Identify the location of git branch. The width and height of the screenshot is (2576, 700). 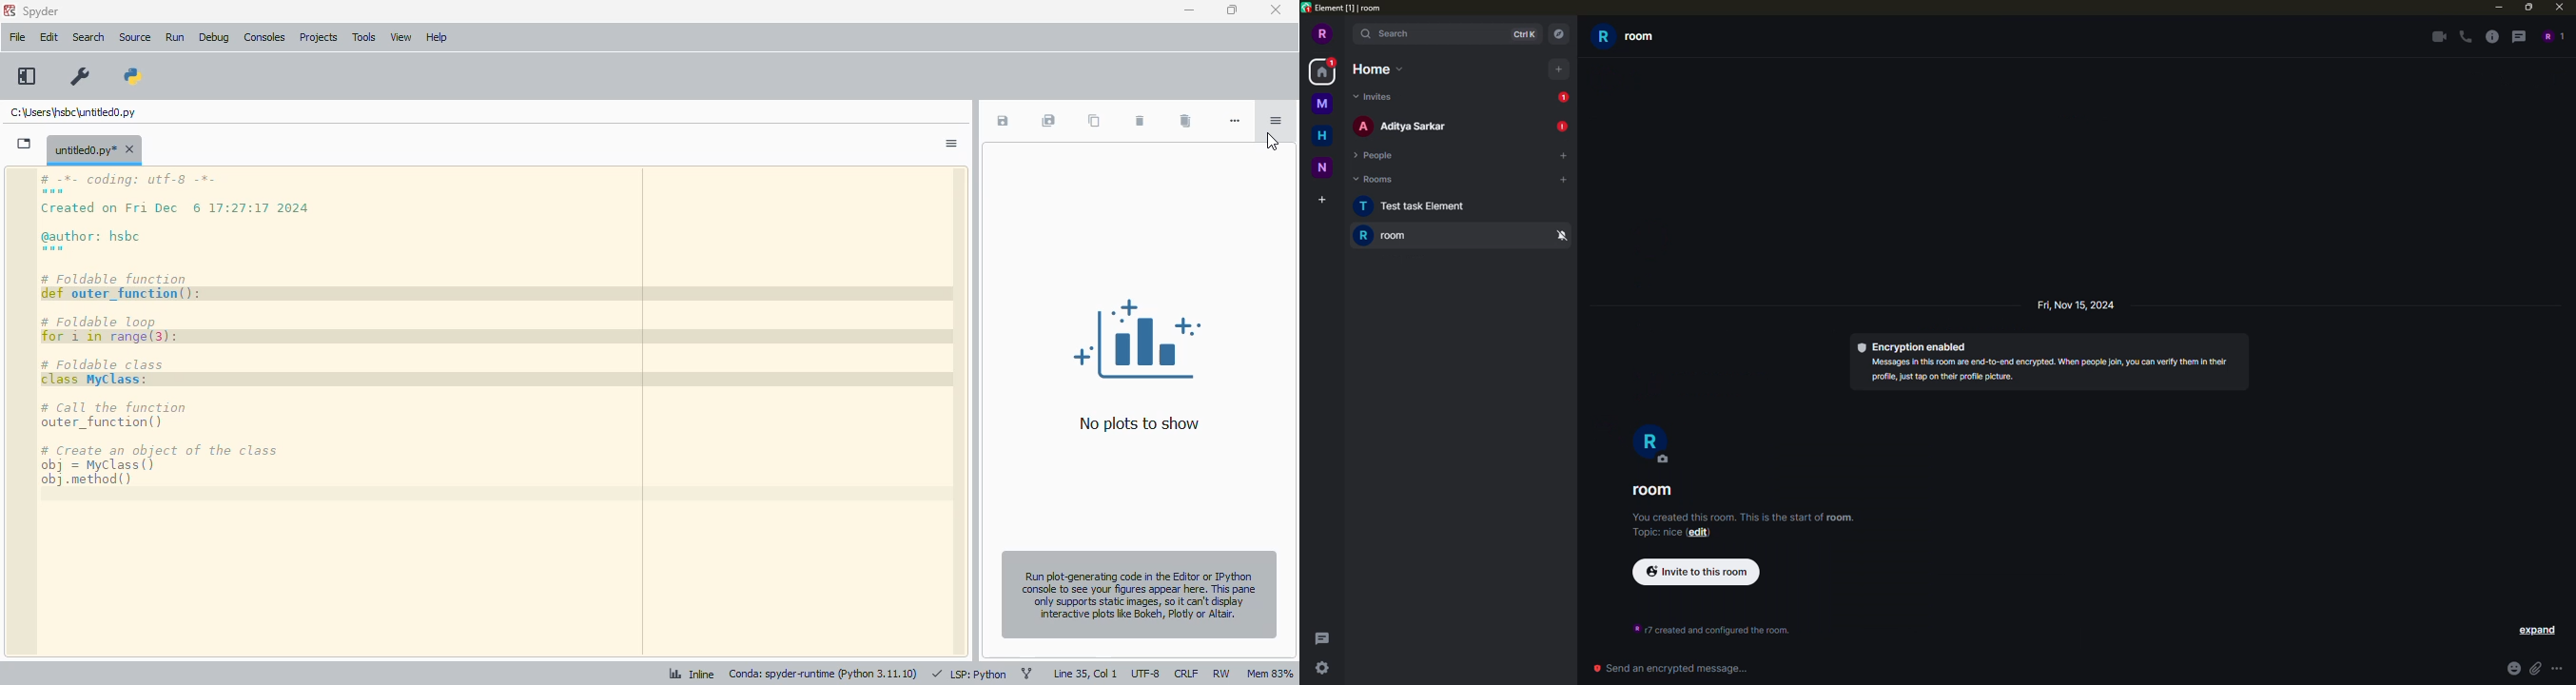
(1025, 675).